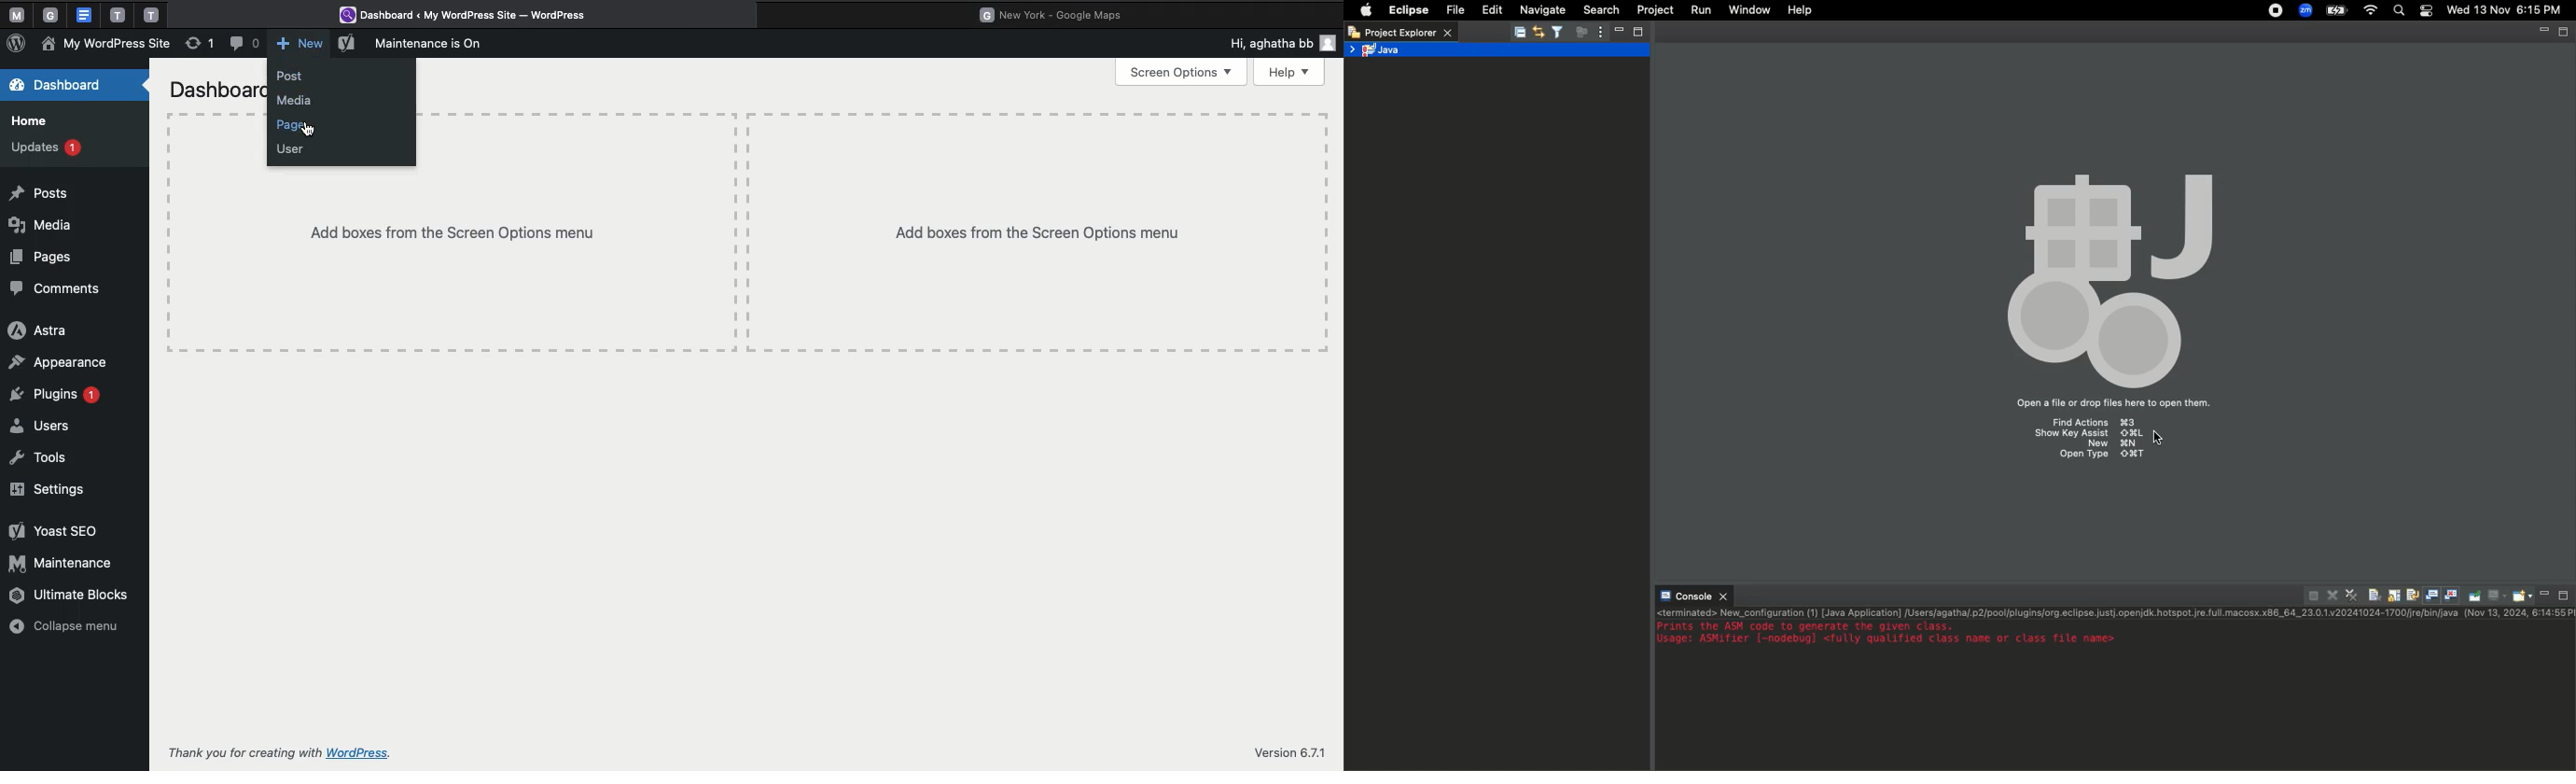 The width and height of the screenshot is (2576, 784). Describe the element at coordinates (71, 594) in the screenshot. I see `Ultimate blocks` at that location.